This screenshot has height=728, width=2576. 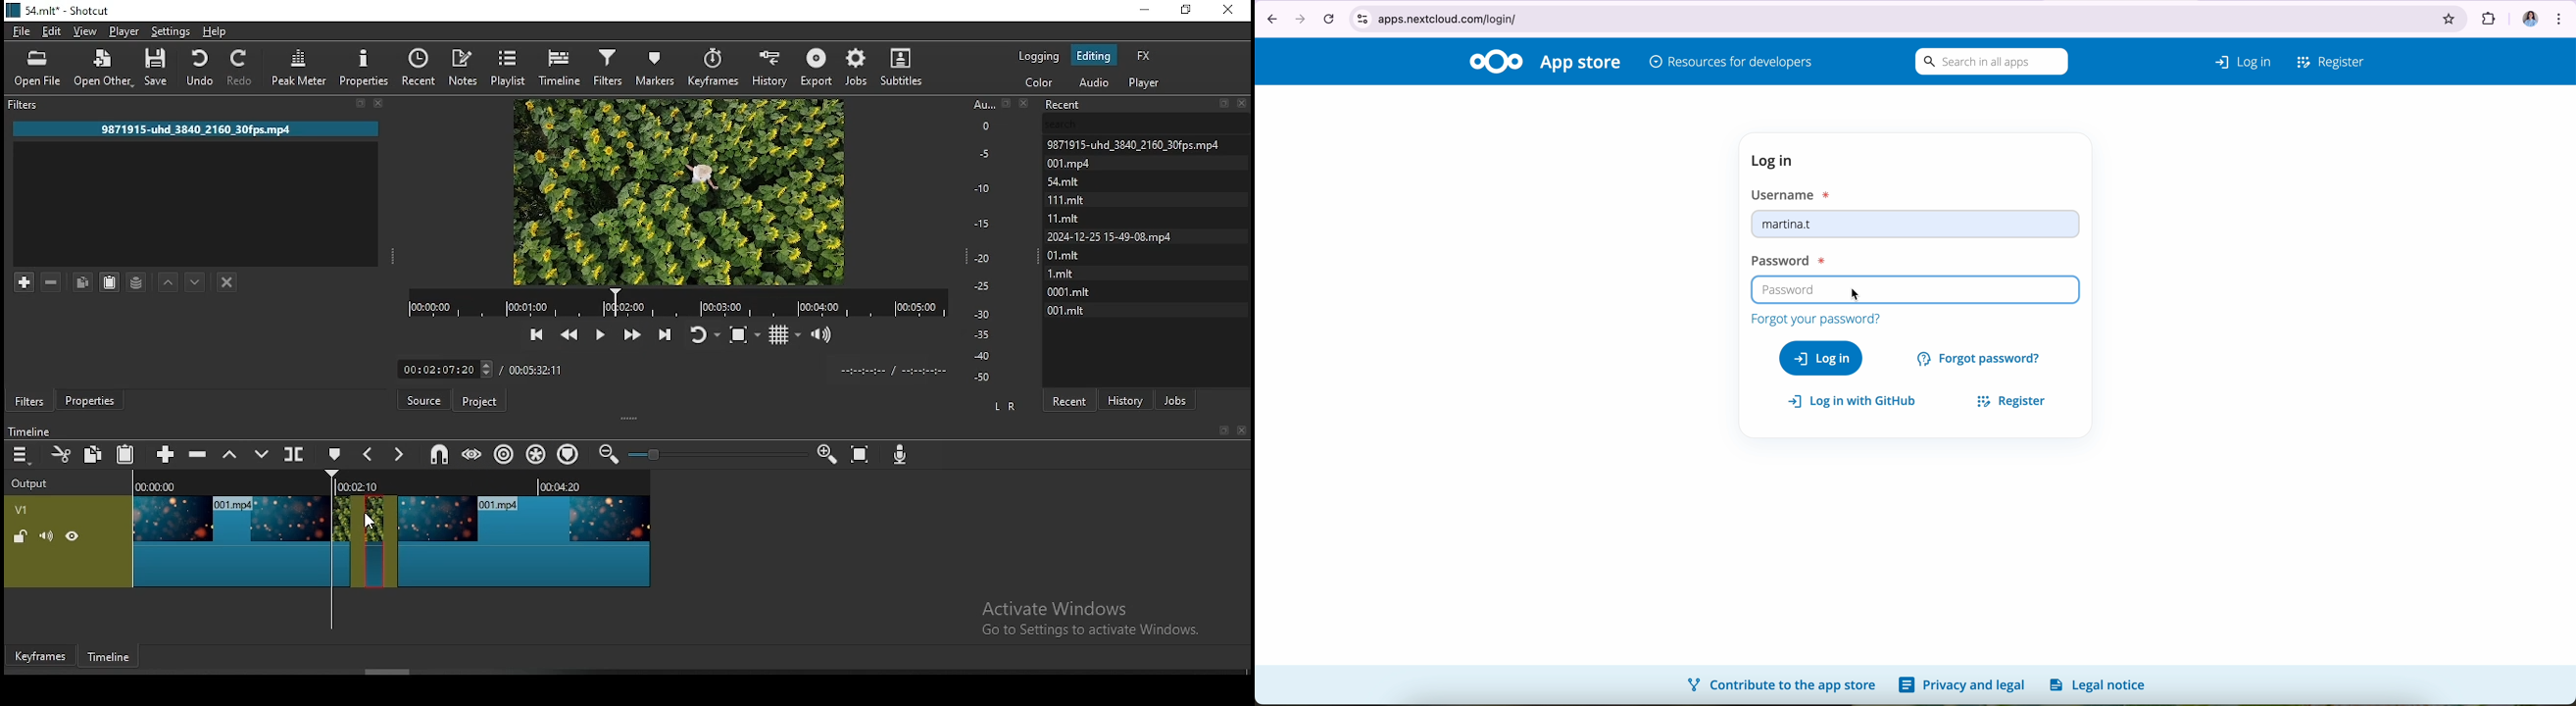 What do you see at coordinates (506, 66) in the screenshot?
I see `playlist` at bounding box center [506, 66].